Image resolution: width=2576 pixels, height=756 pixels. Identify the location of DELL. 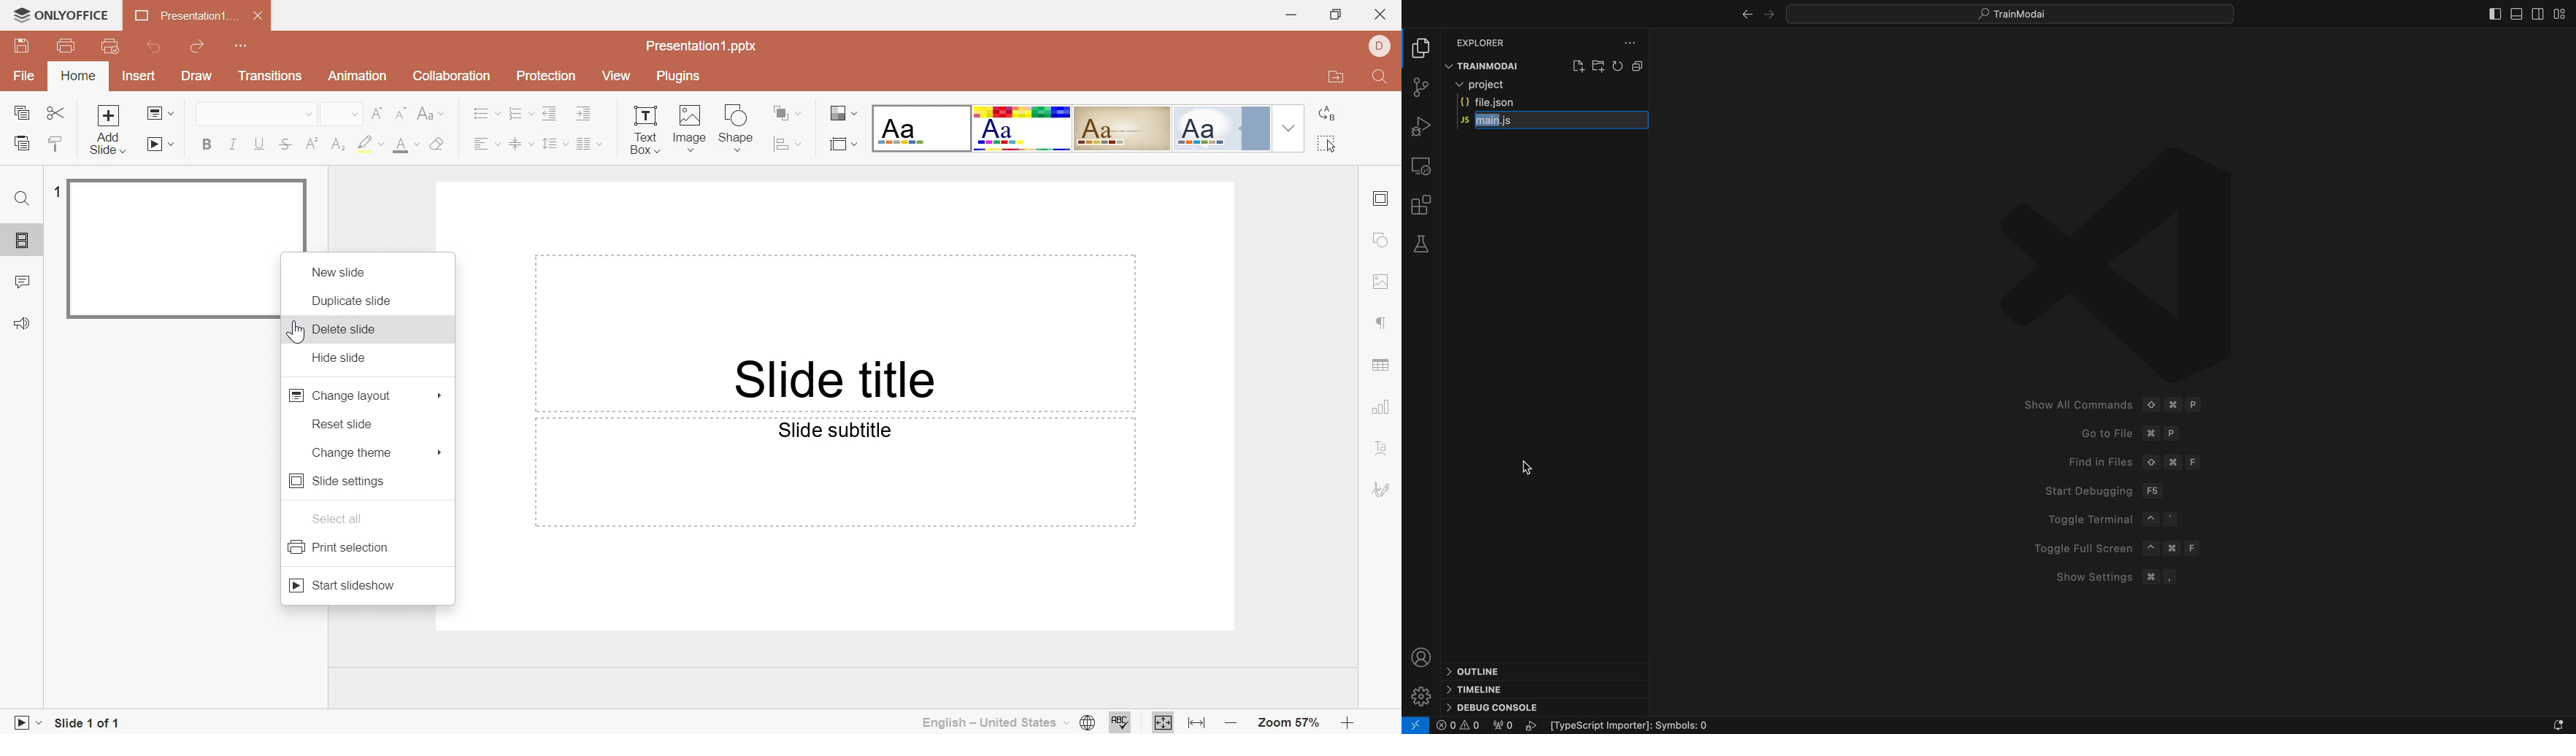
(1378, 46).